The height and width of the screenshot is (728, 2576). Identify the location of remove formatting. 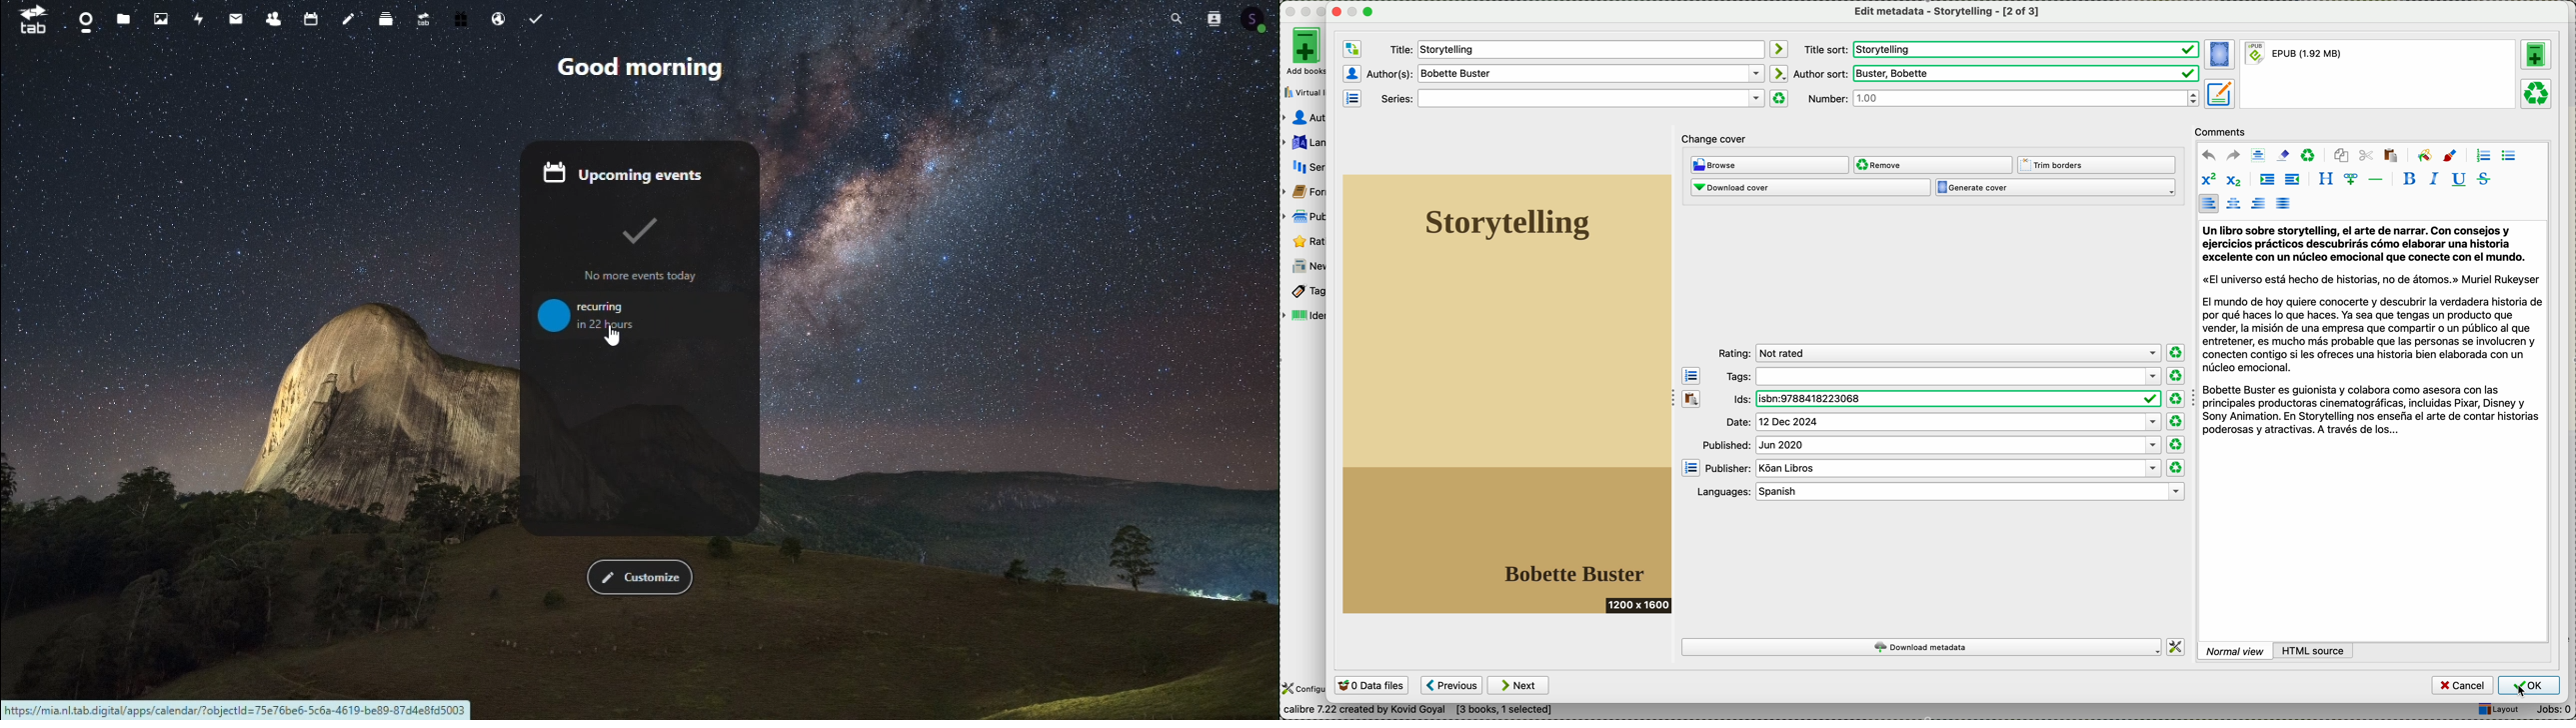
(2284, 155).